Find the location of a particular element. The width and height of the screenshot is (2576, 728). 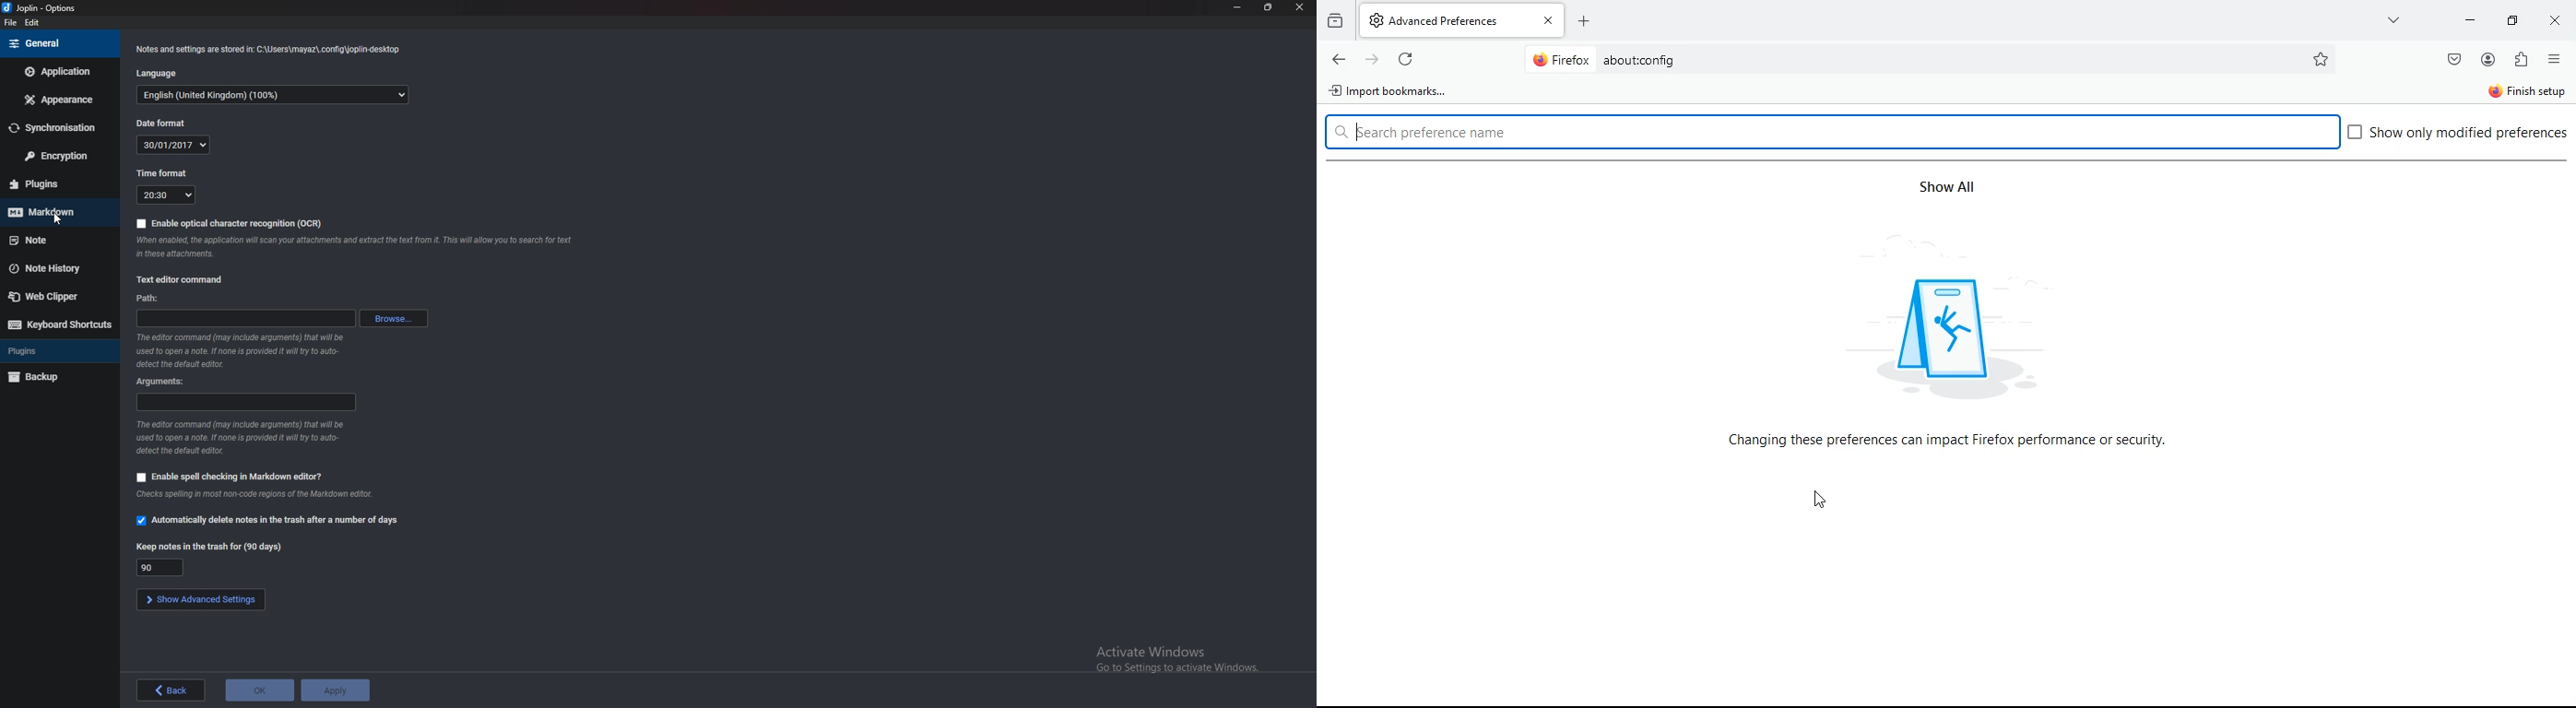

edit is located at coordinates (32, 23).